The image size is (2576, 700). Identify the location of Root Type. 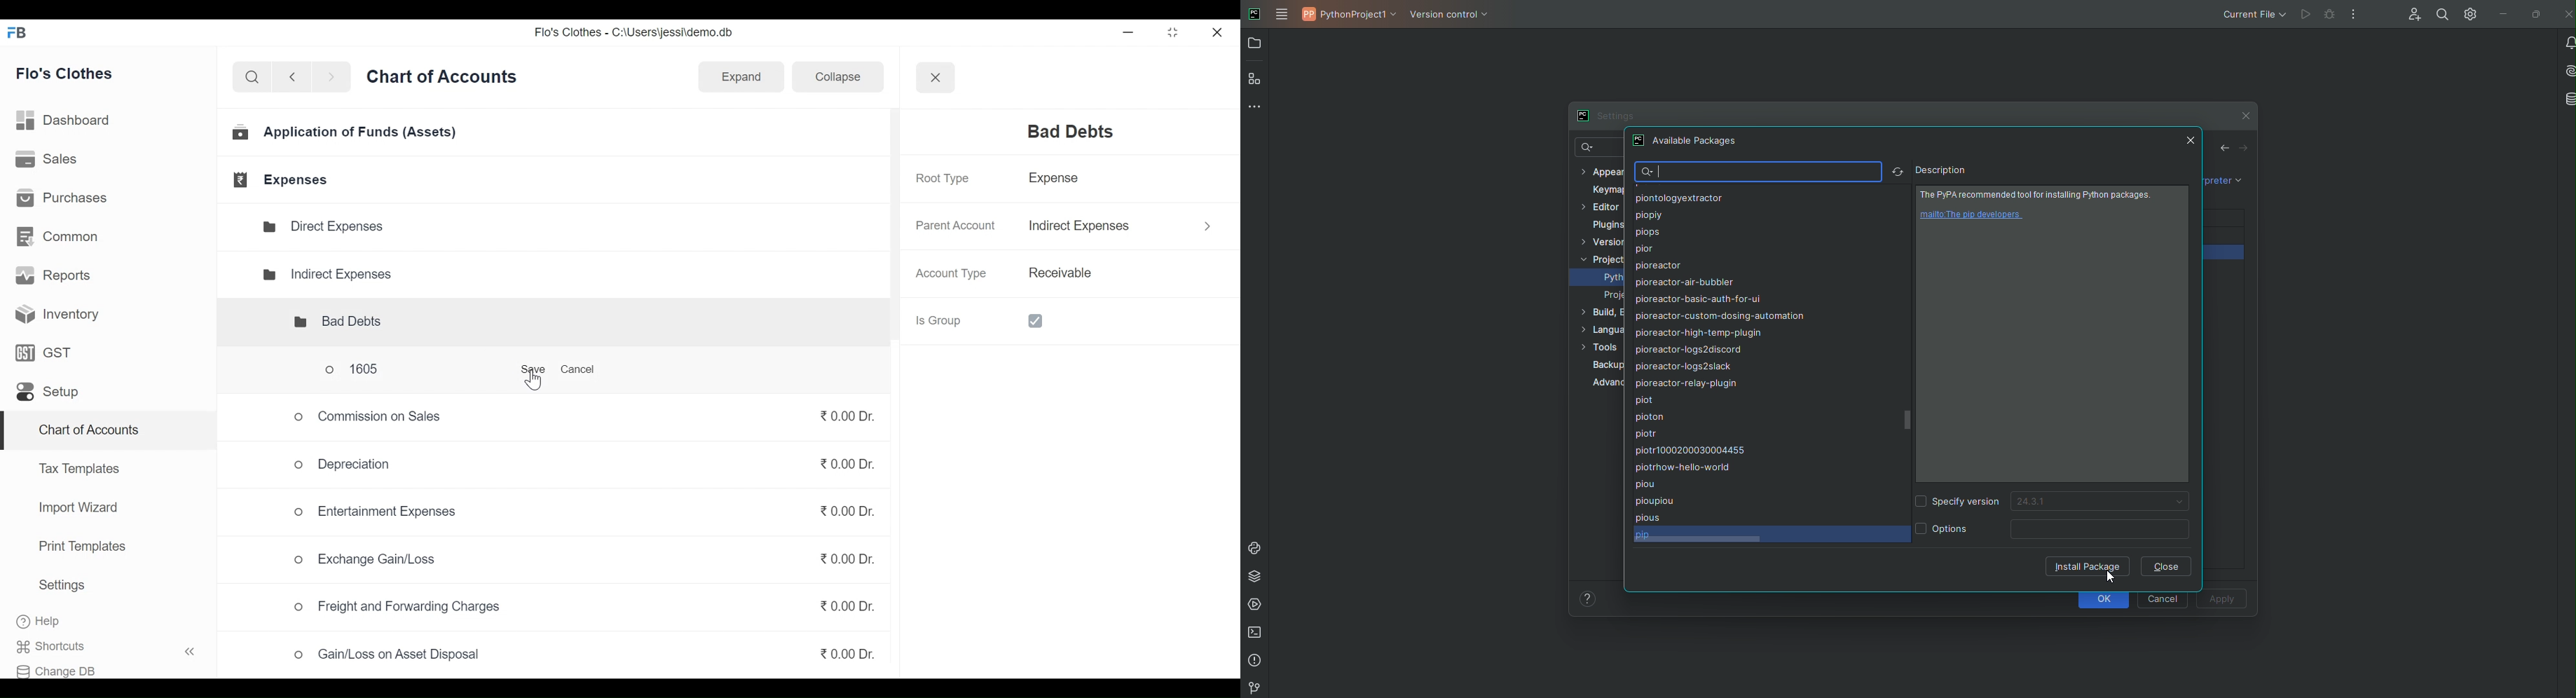
(941, 178).